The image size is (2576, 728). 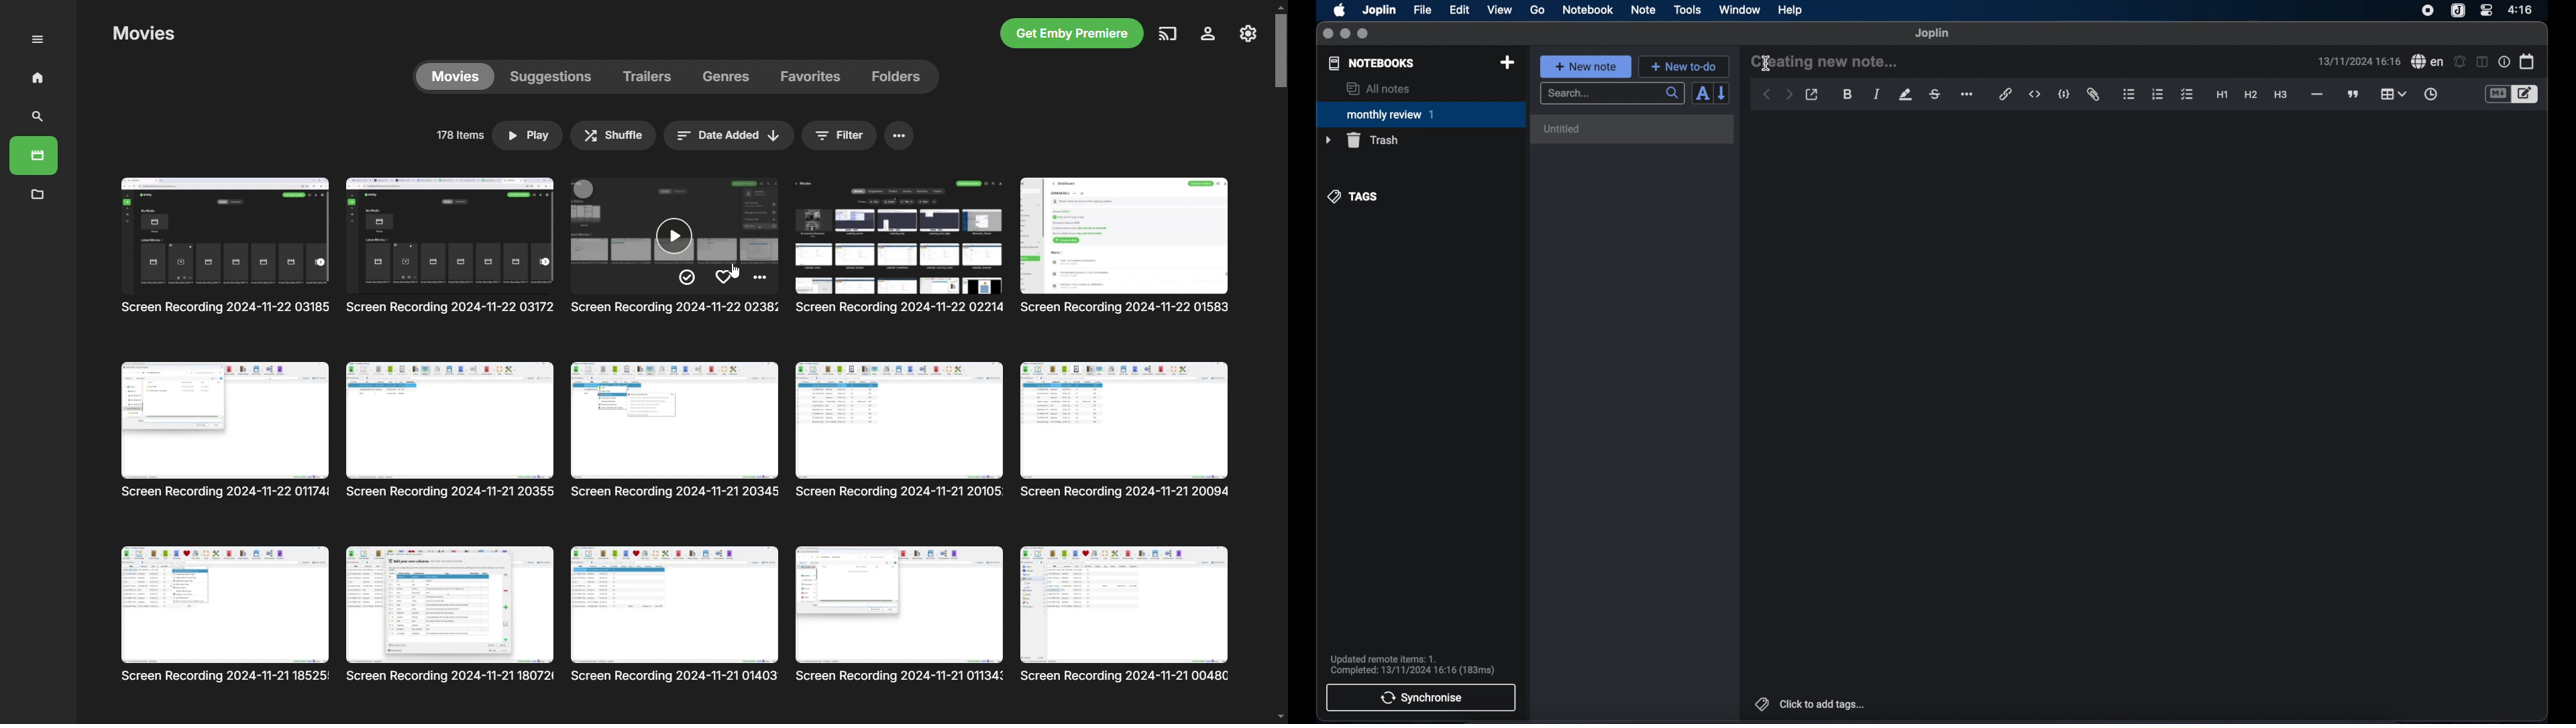 What do you see at coordinates (1687, 9) in the screenshot?
I see `tools` at bounding box center [1687, 9].